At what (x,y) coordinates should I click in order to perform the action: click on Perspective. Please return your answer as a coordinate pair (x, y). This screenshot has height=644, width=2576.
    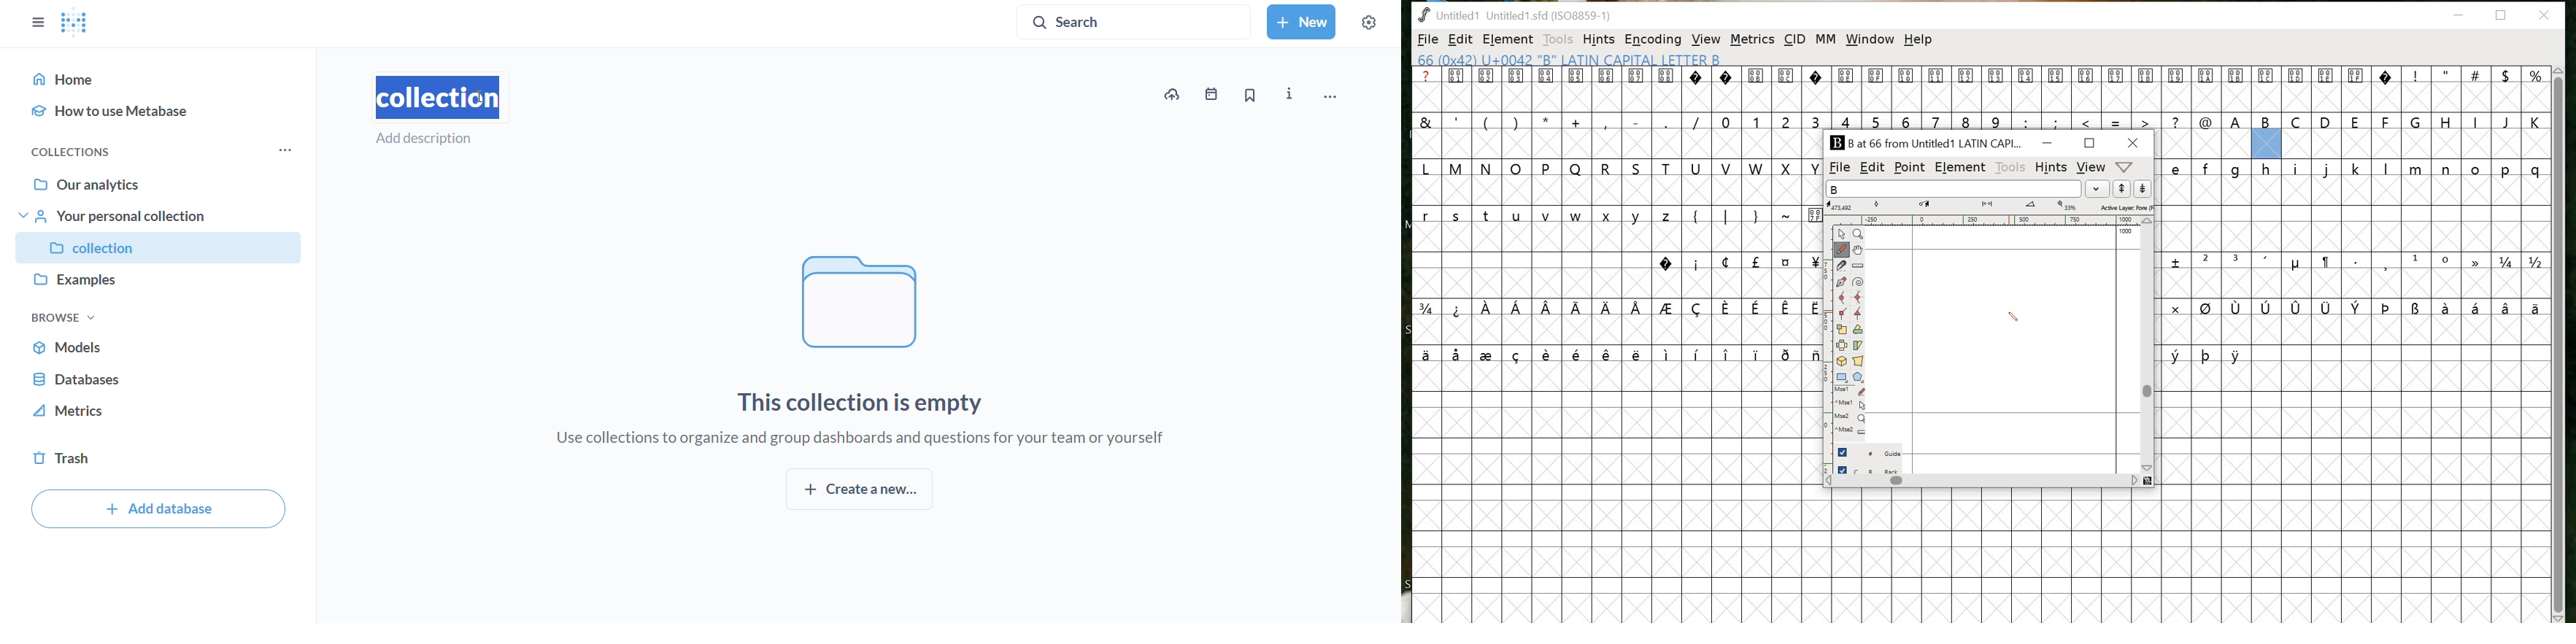
    Looking at the image, I should click on (1858, 362).